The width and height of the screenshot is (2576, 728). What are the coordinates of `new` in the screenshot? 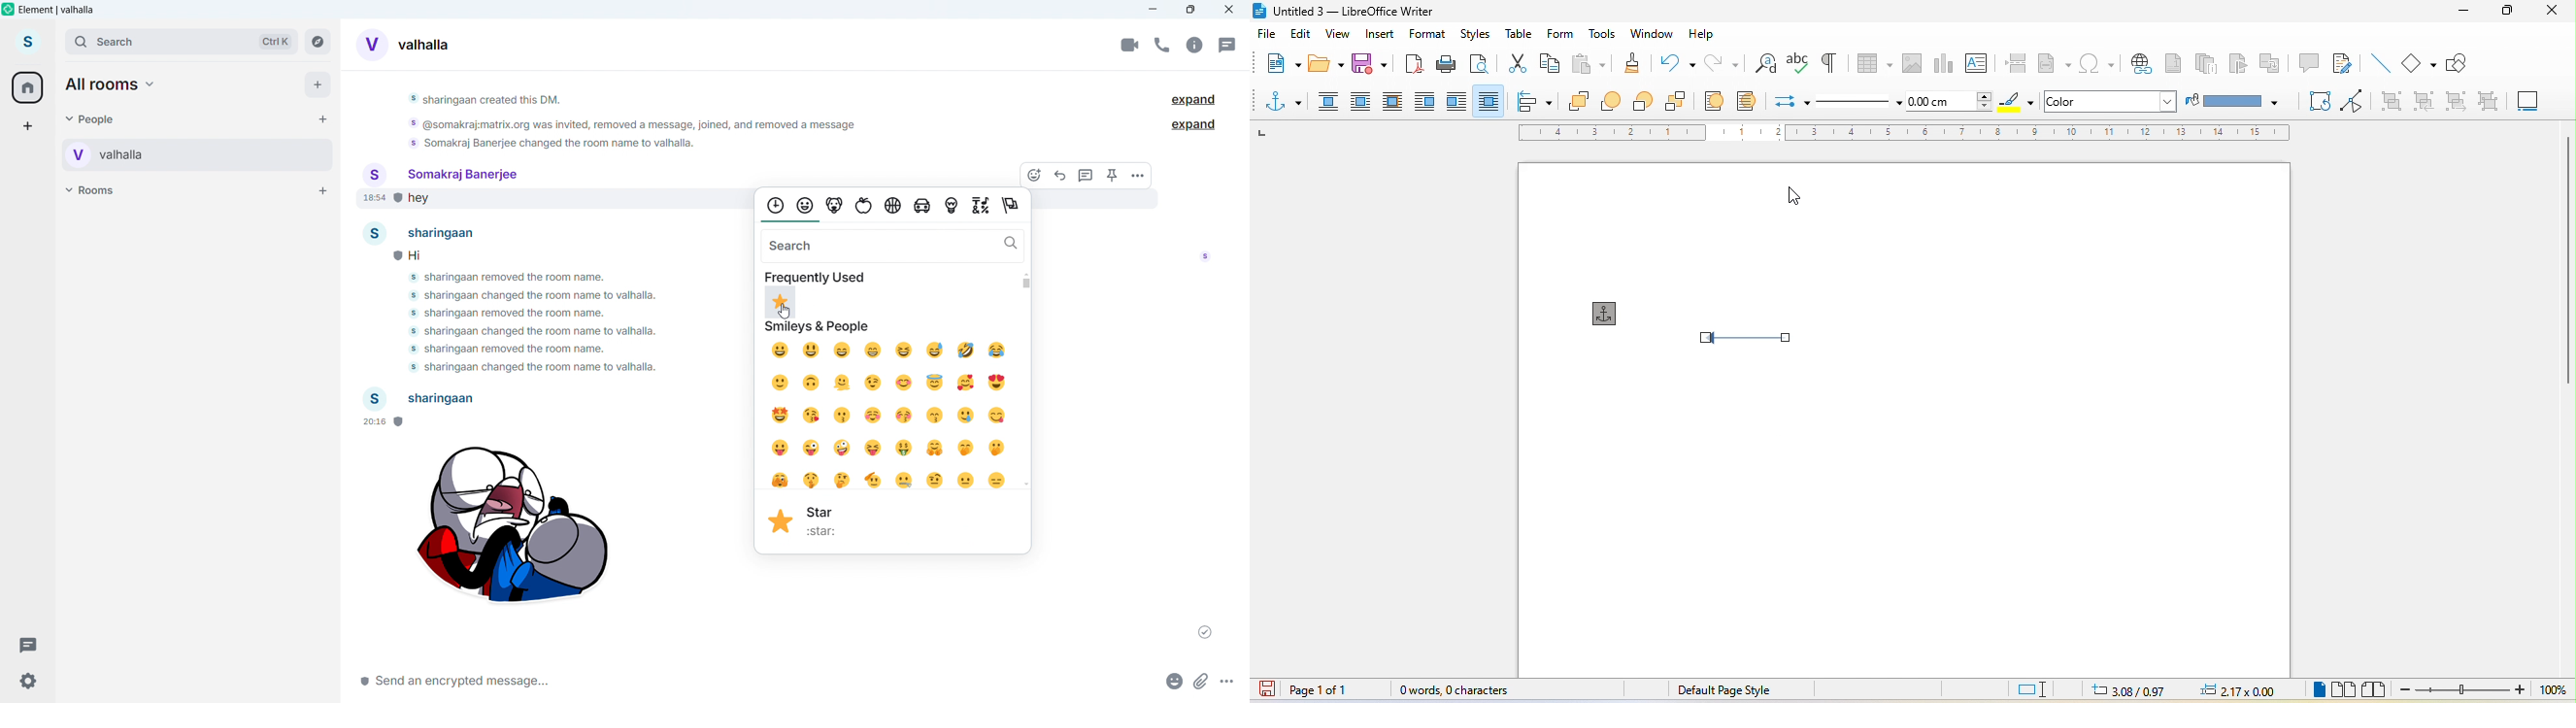 It's located at (1281, 61).